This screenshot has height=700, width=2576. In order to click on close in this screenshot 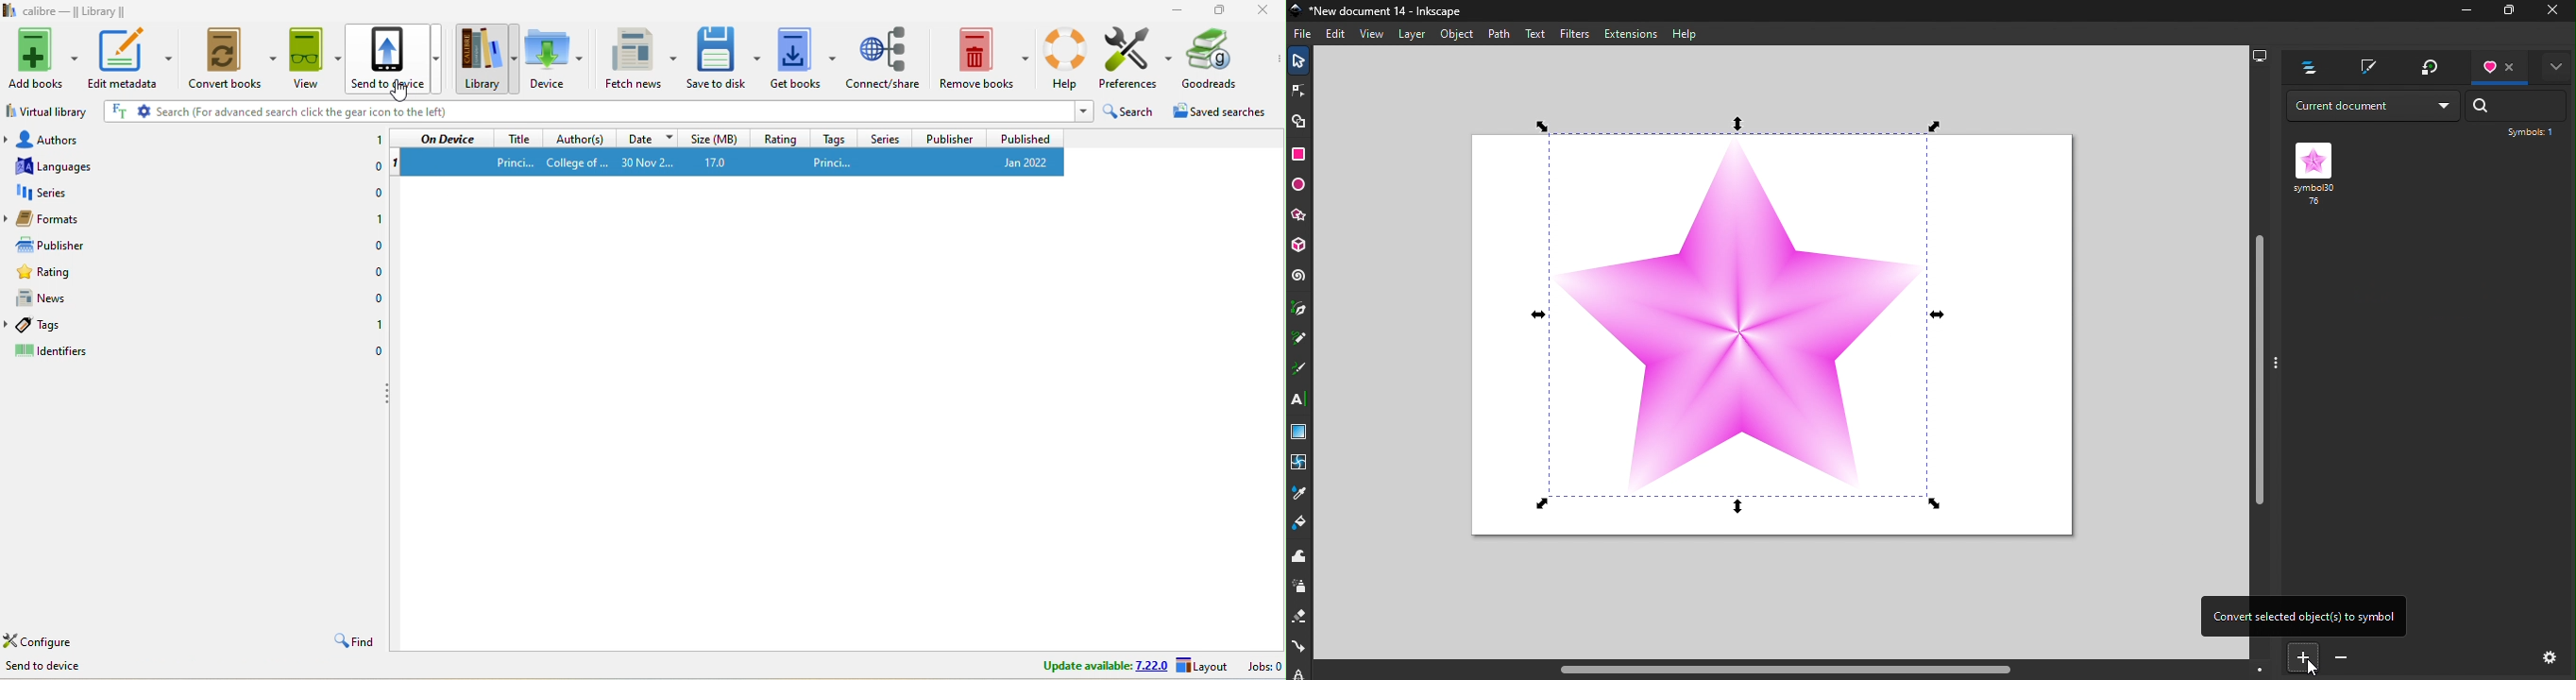, I will do `click(2553, 10)`.